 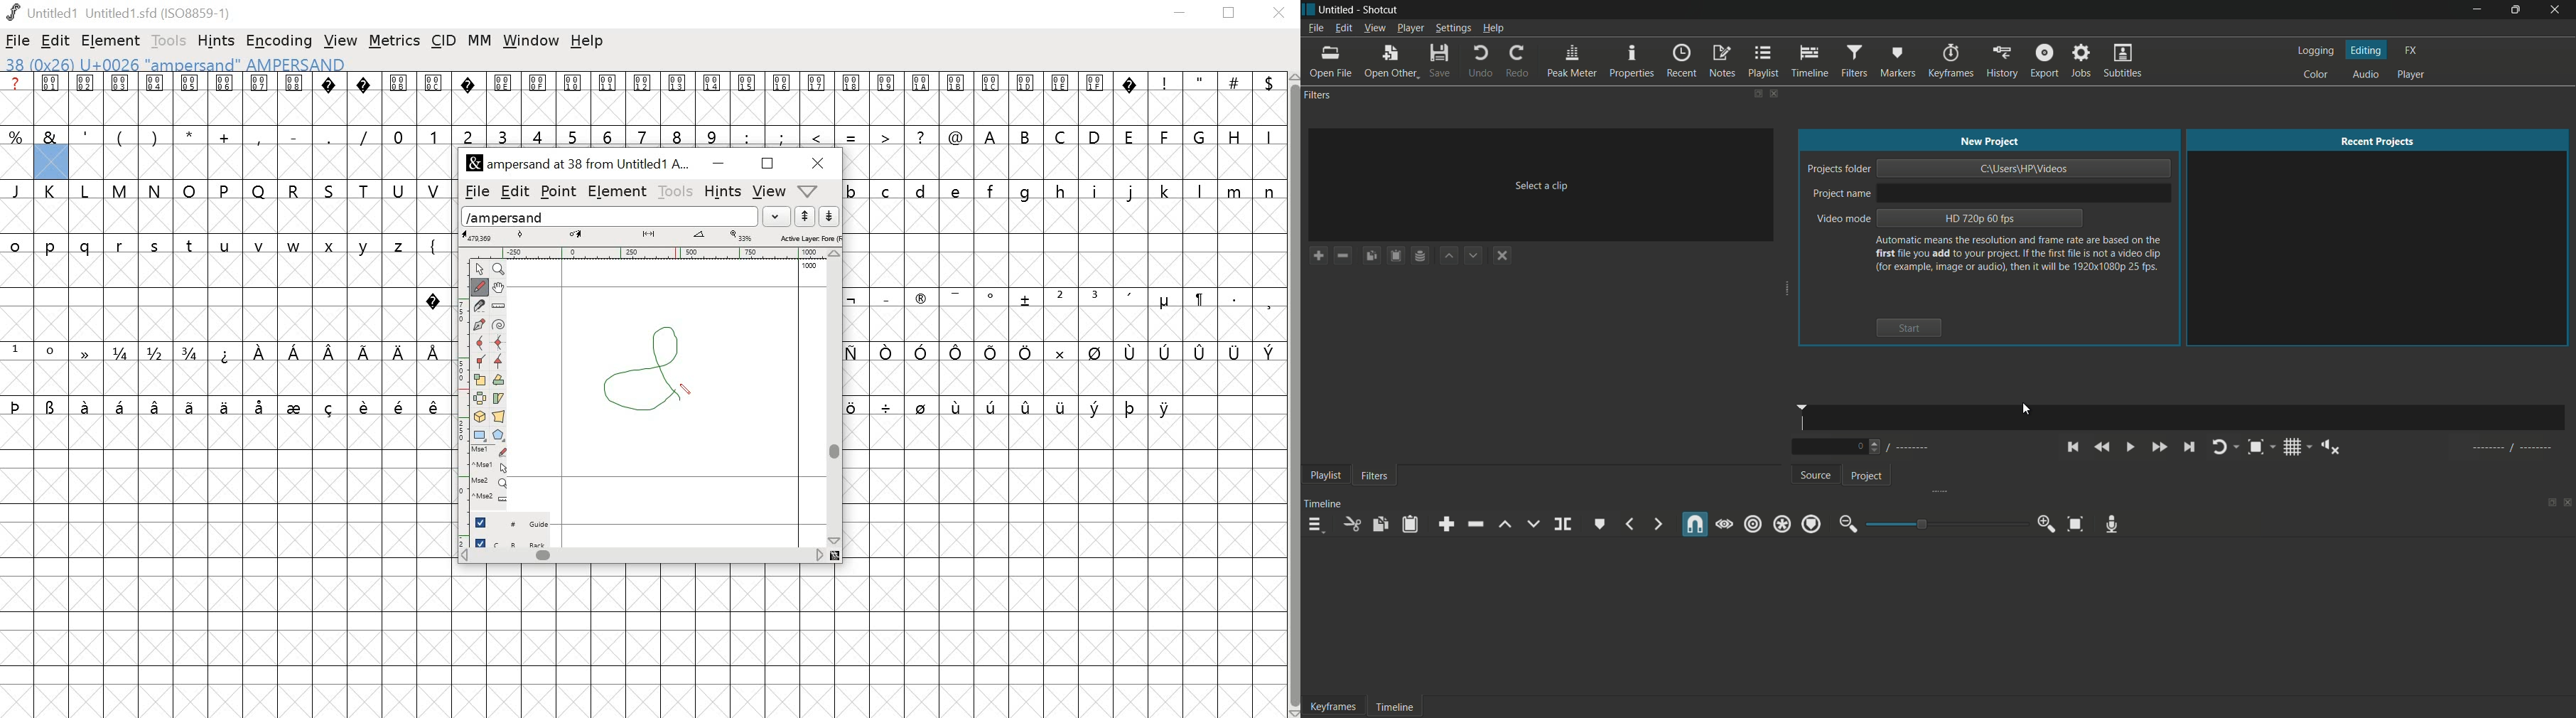 I want to click on b, so click(x=853, y=191).